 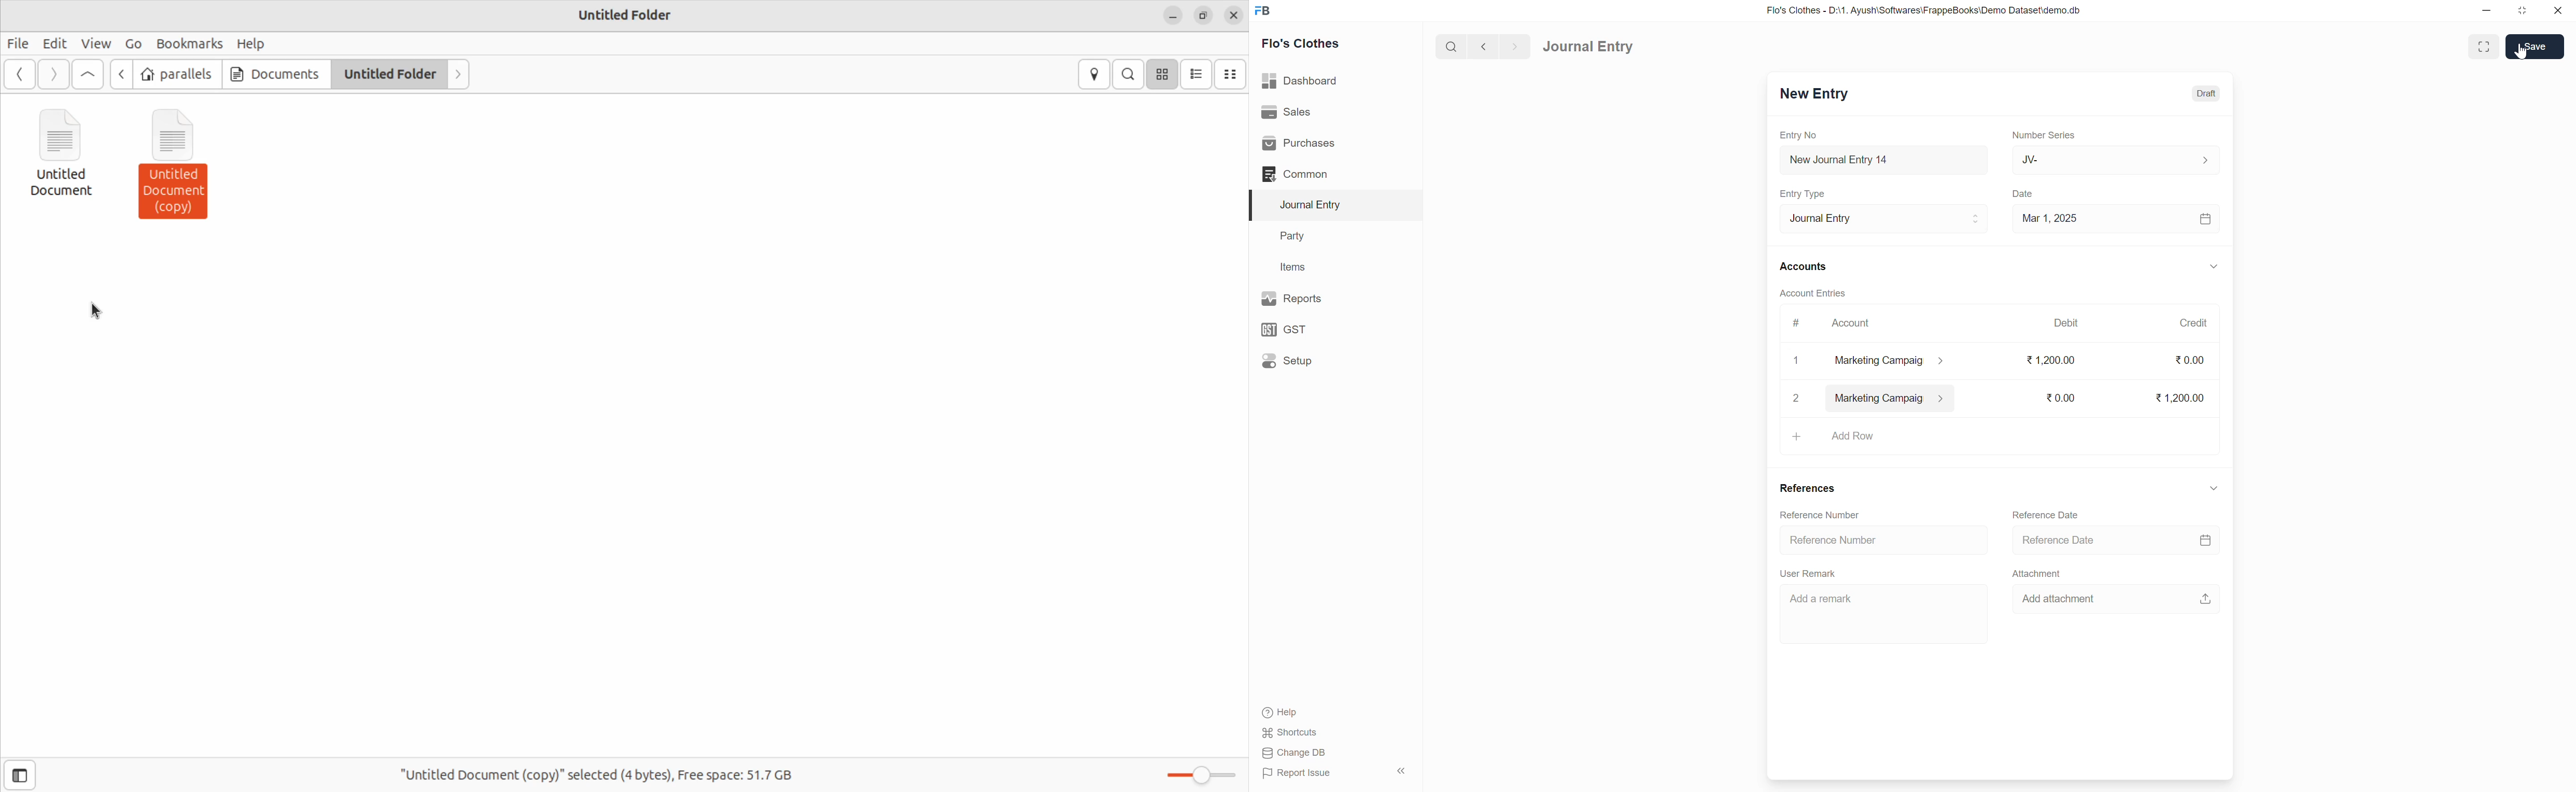 What do you see at coordinates (2212, 268) in the screenshot?
I see `down` at bounding box center [2212, 268].